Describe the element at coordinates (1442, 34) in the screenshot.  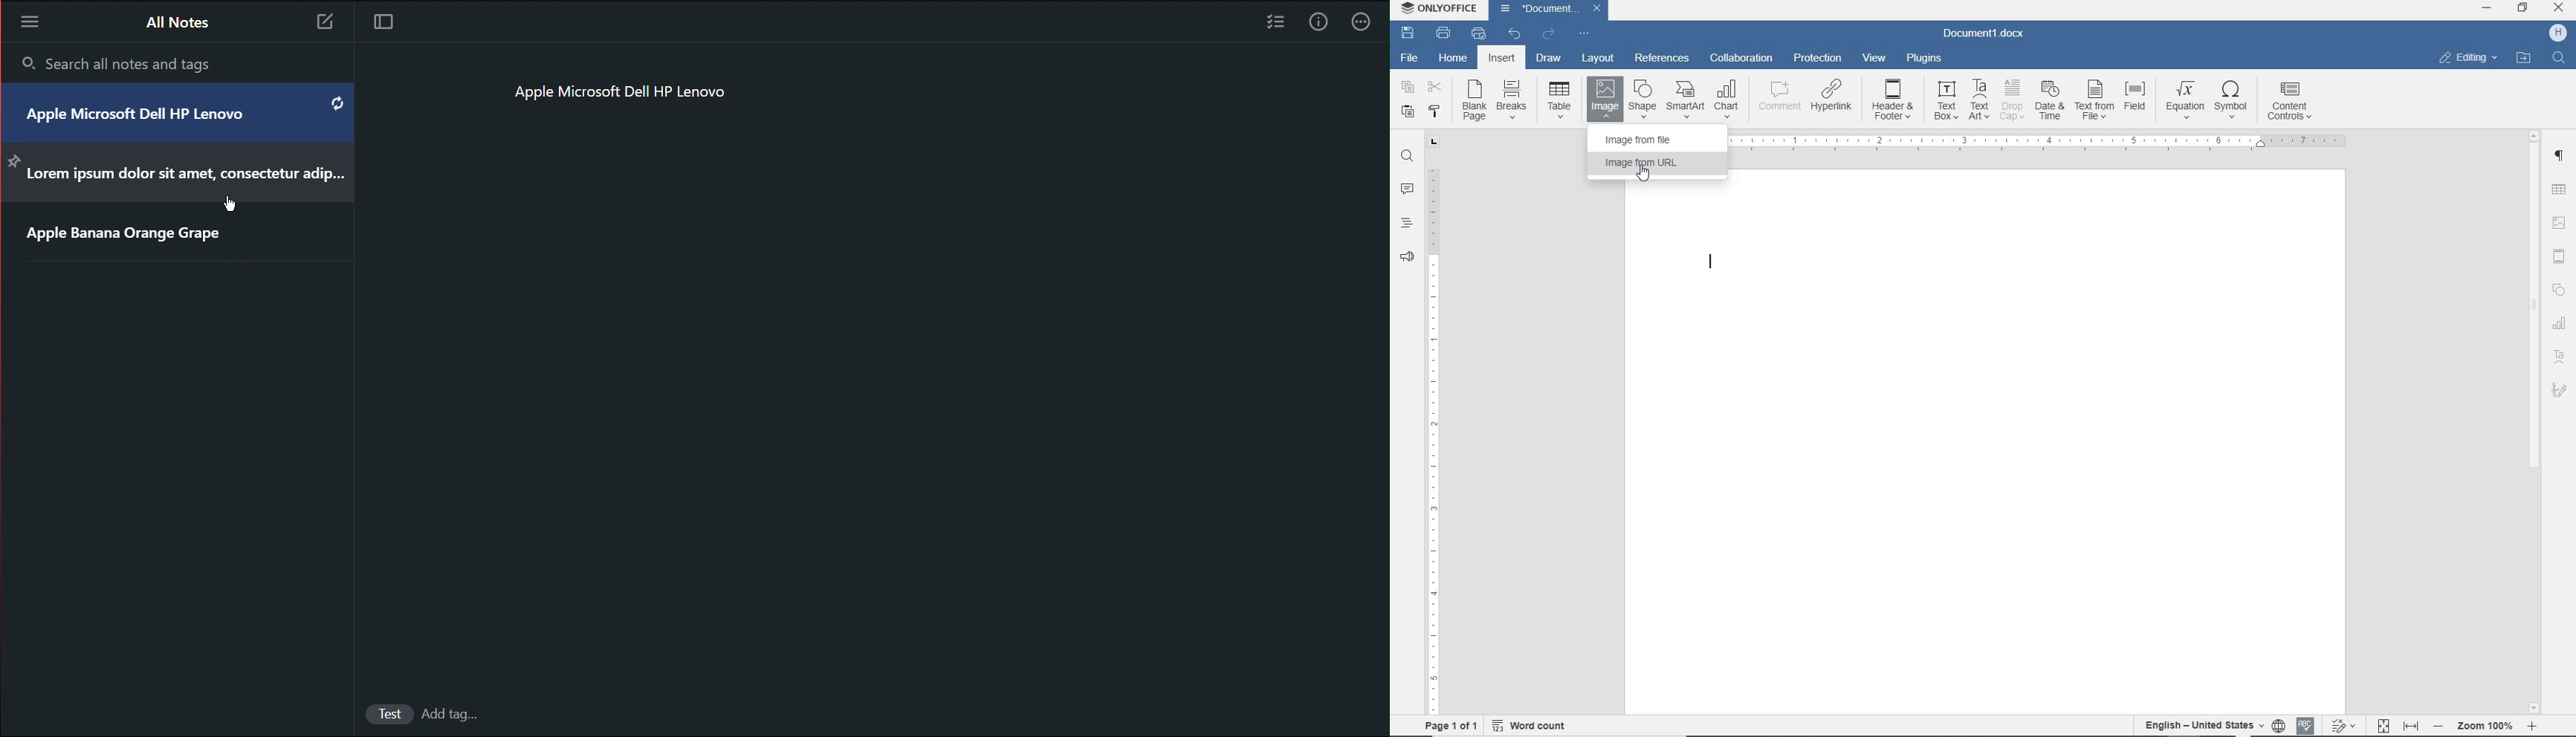
I see `print` at that location.